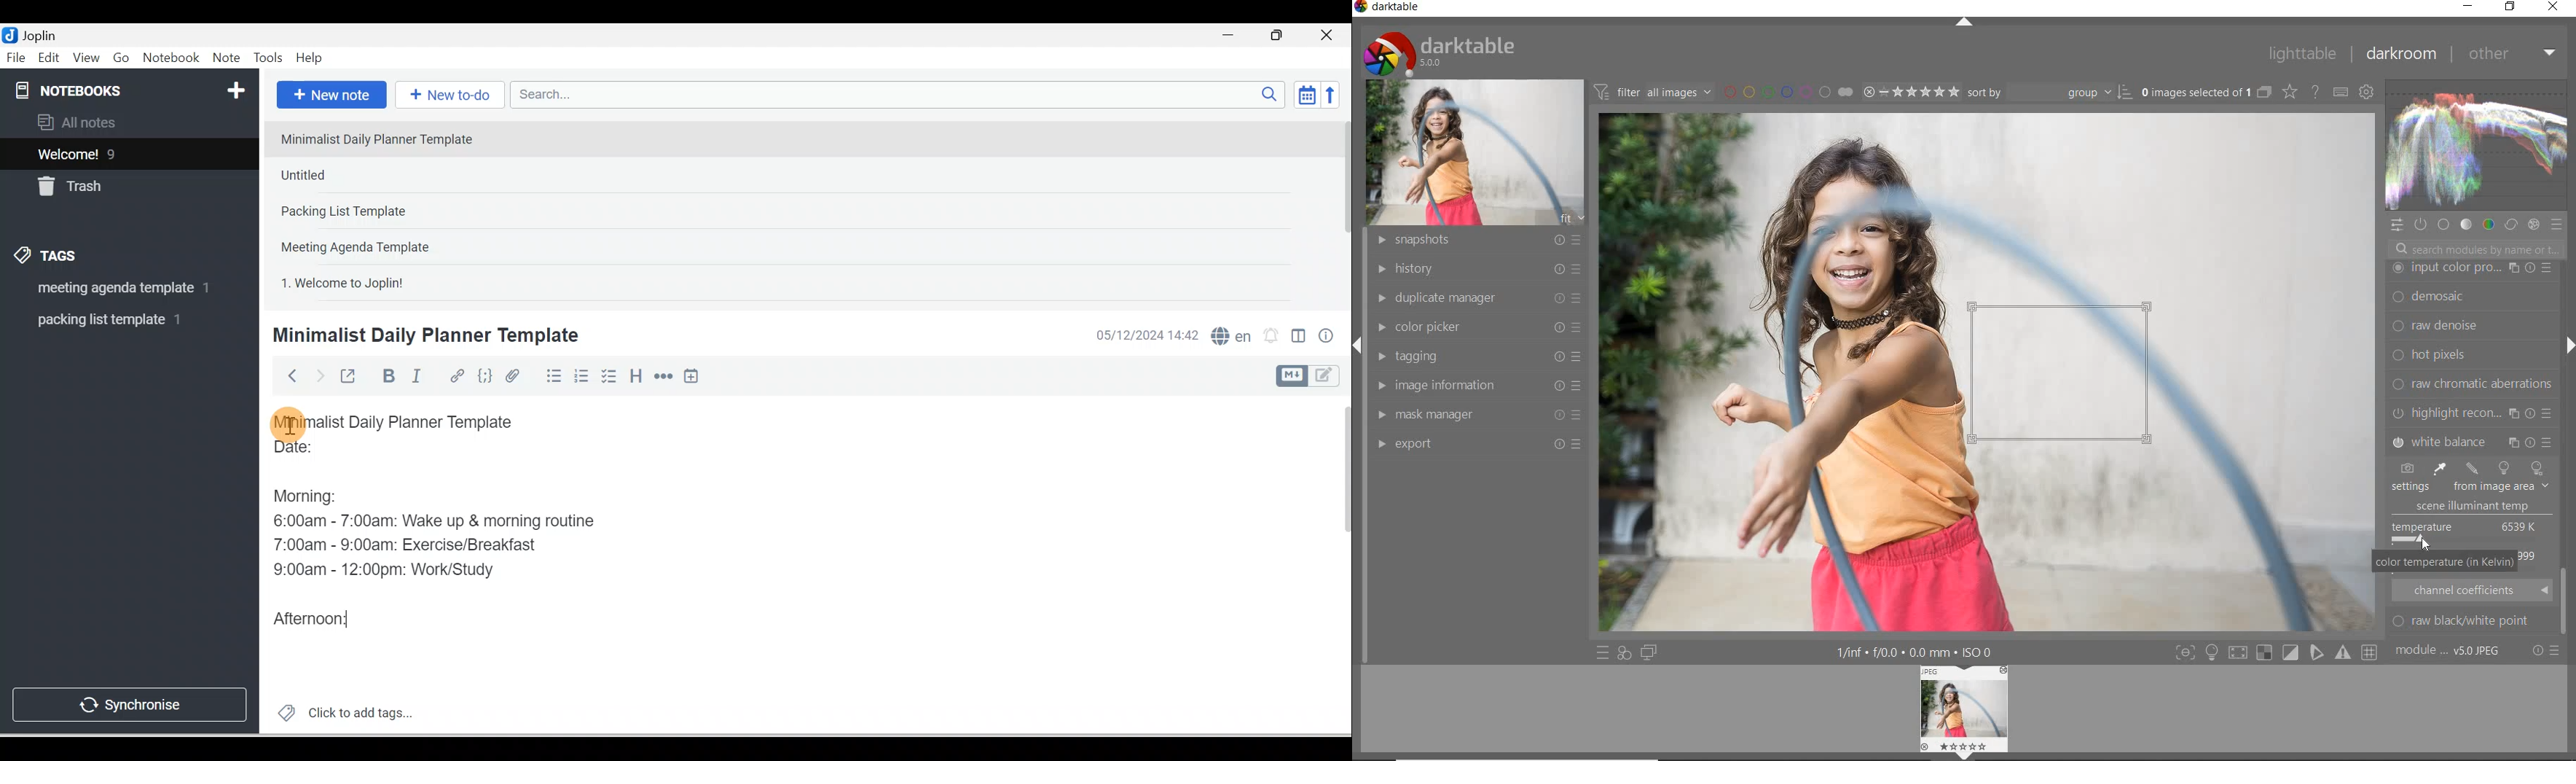  What do you see at coordinates (1963, 25) in the screenshot?
I see `expand / collapse` at bounding box center [1963, 25].